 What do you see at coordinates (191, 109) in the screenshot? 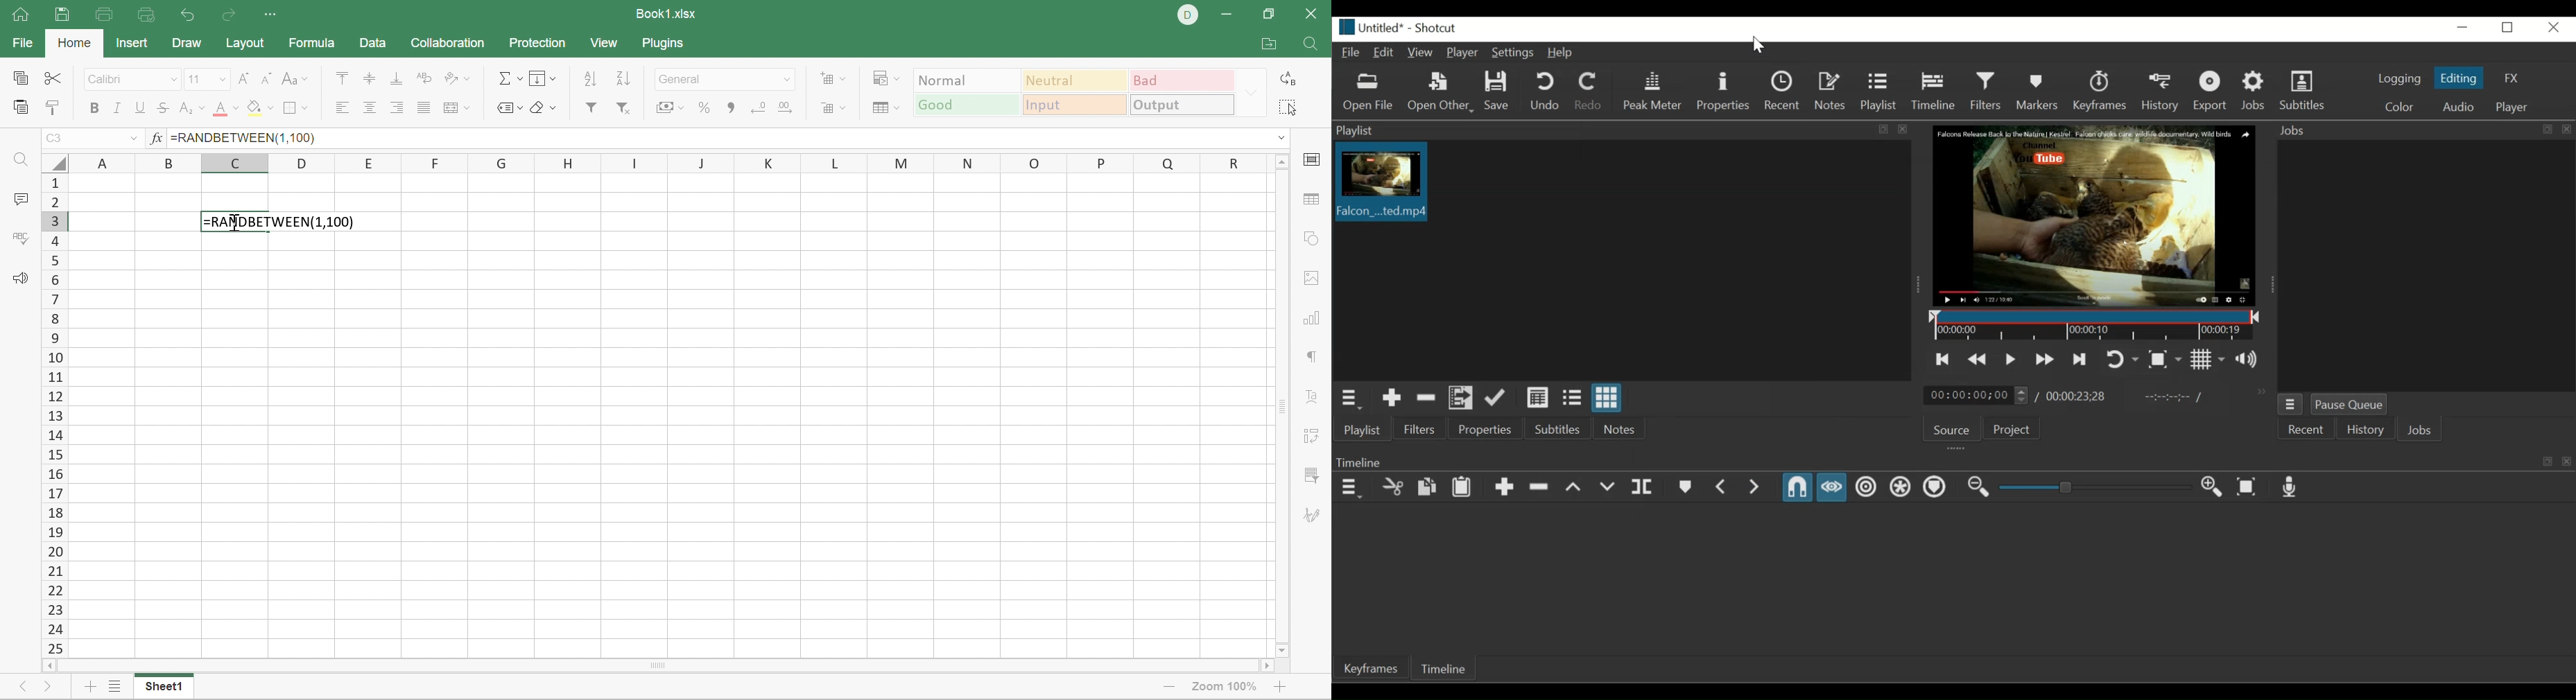
I see `Superscript / subscript` at bounding box center [191, 109].